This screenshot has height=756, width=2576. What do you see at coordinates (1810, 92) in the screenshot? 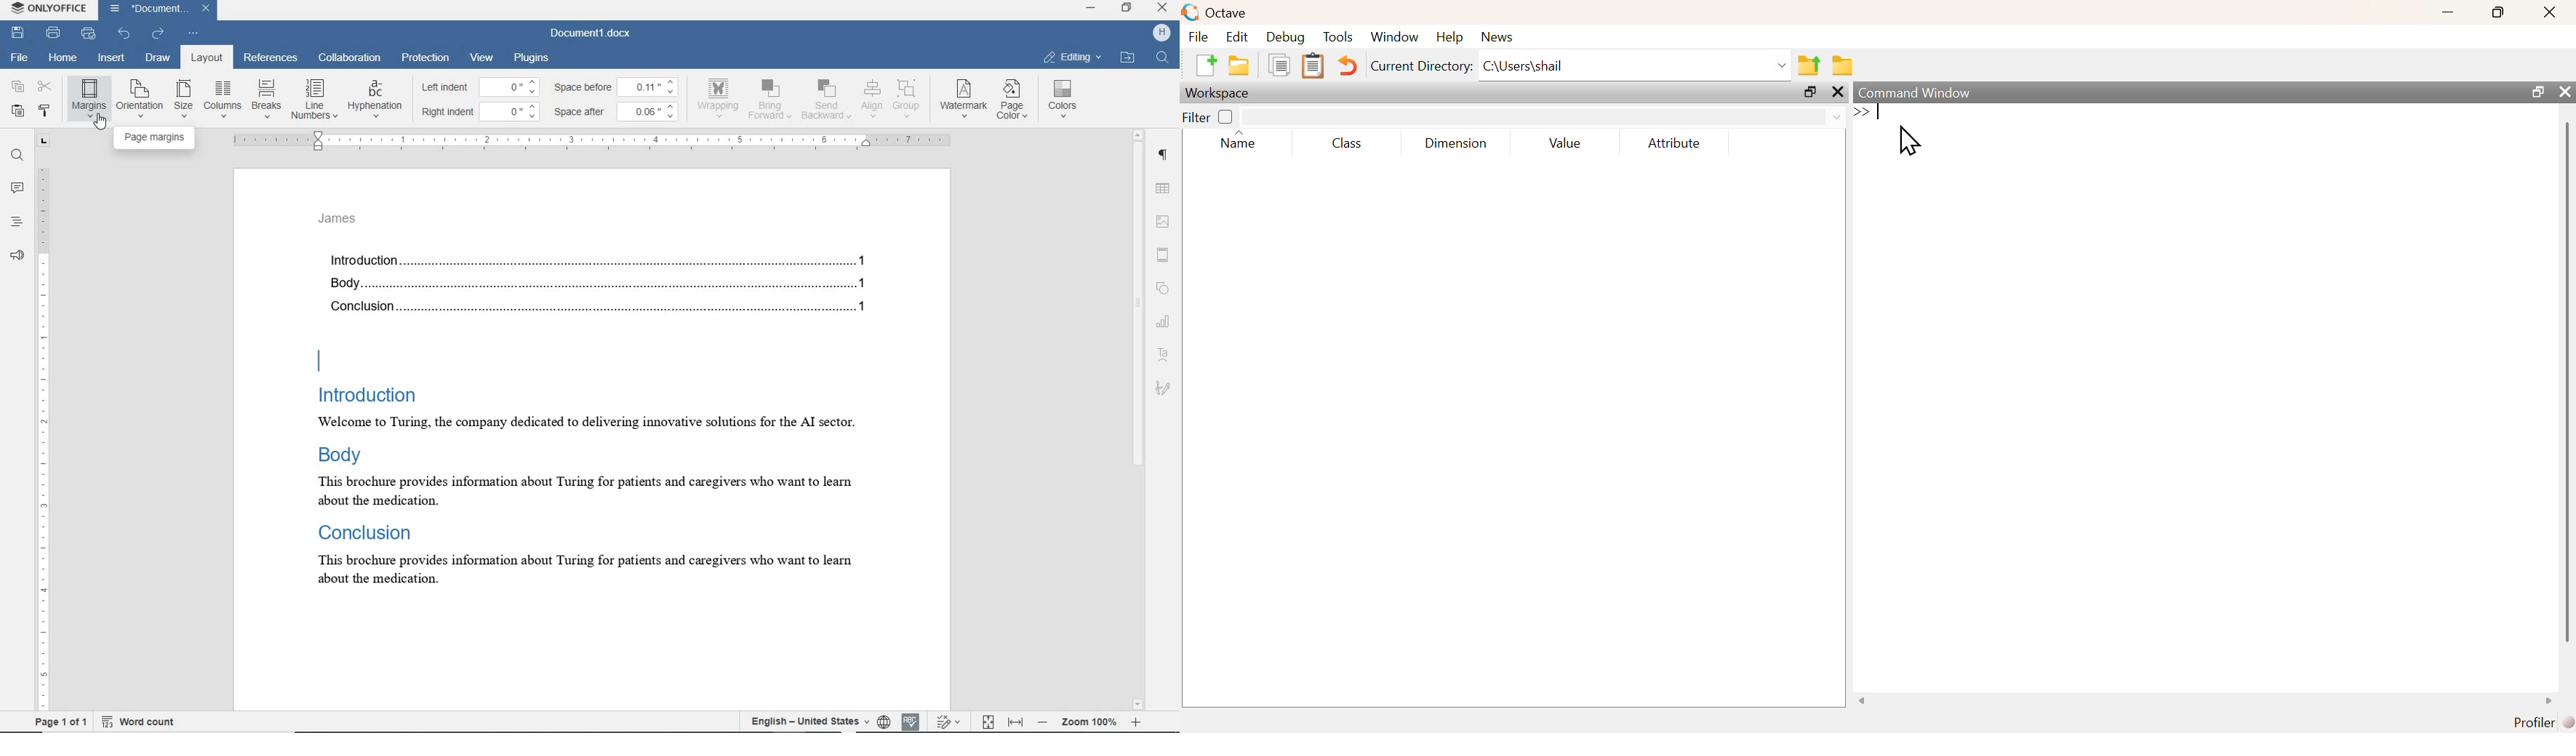
I see `maximize` at bounding box center [1810, 92].